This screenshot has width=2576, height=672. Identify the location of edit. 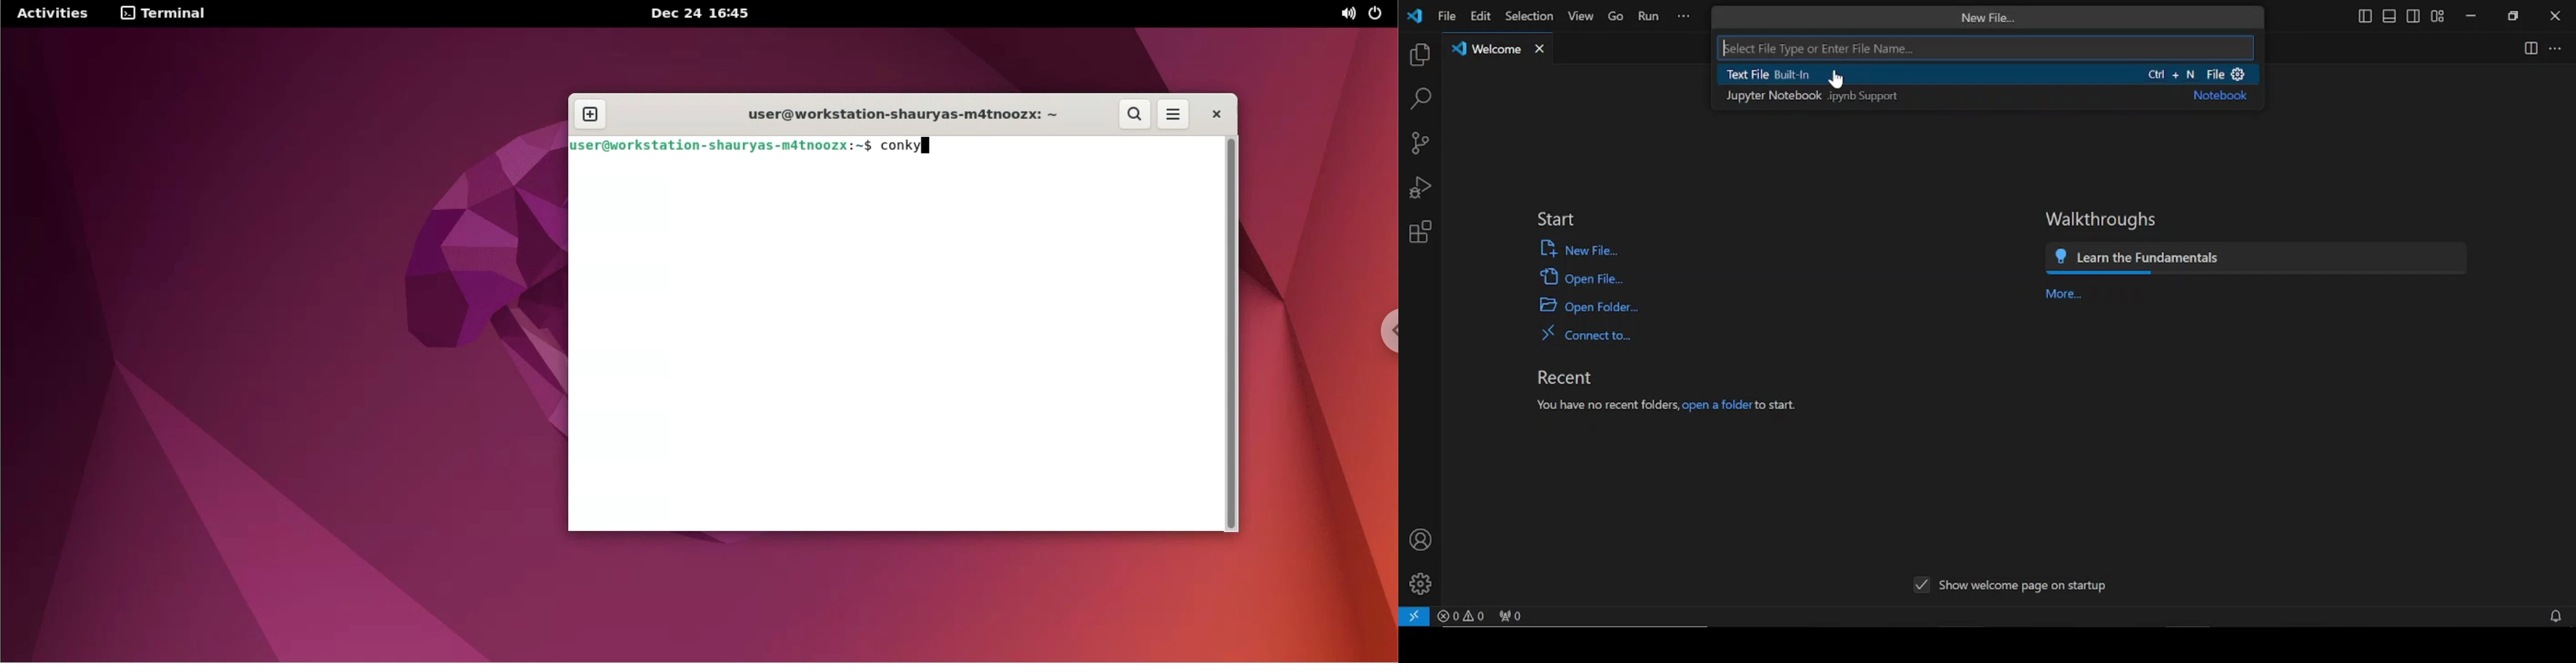
(1479, 16).